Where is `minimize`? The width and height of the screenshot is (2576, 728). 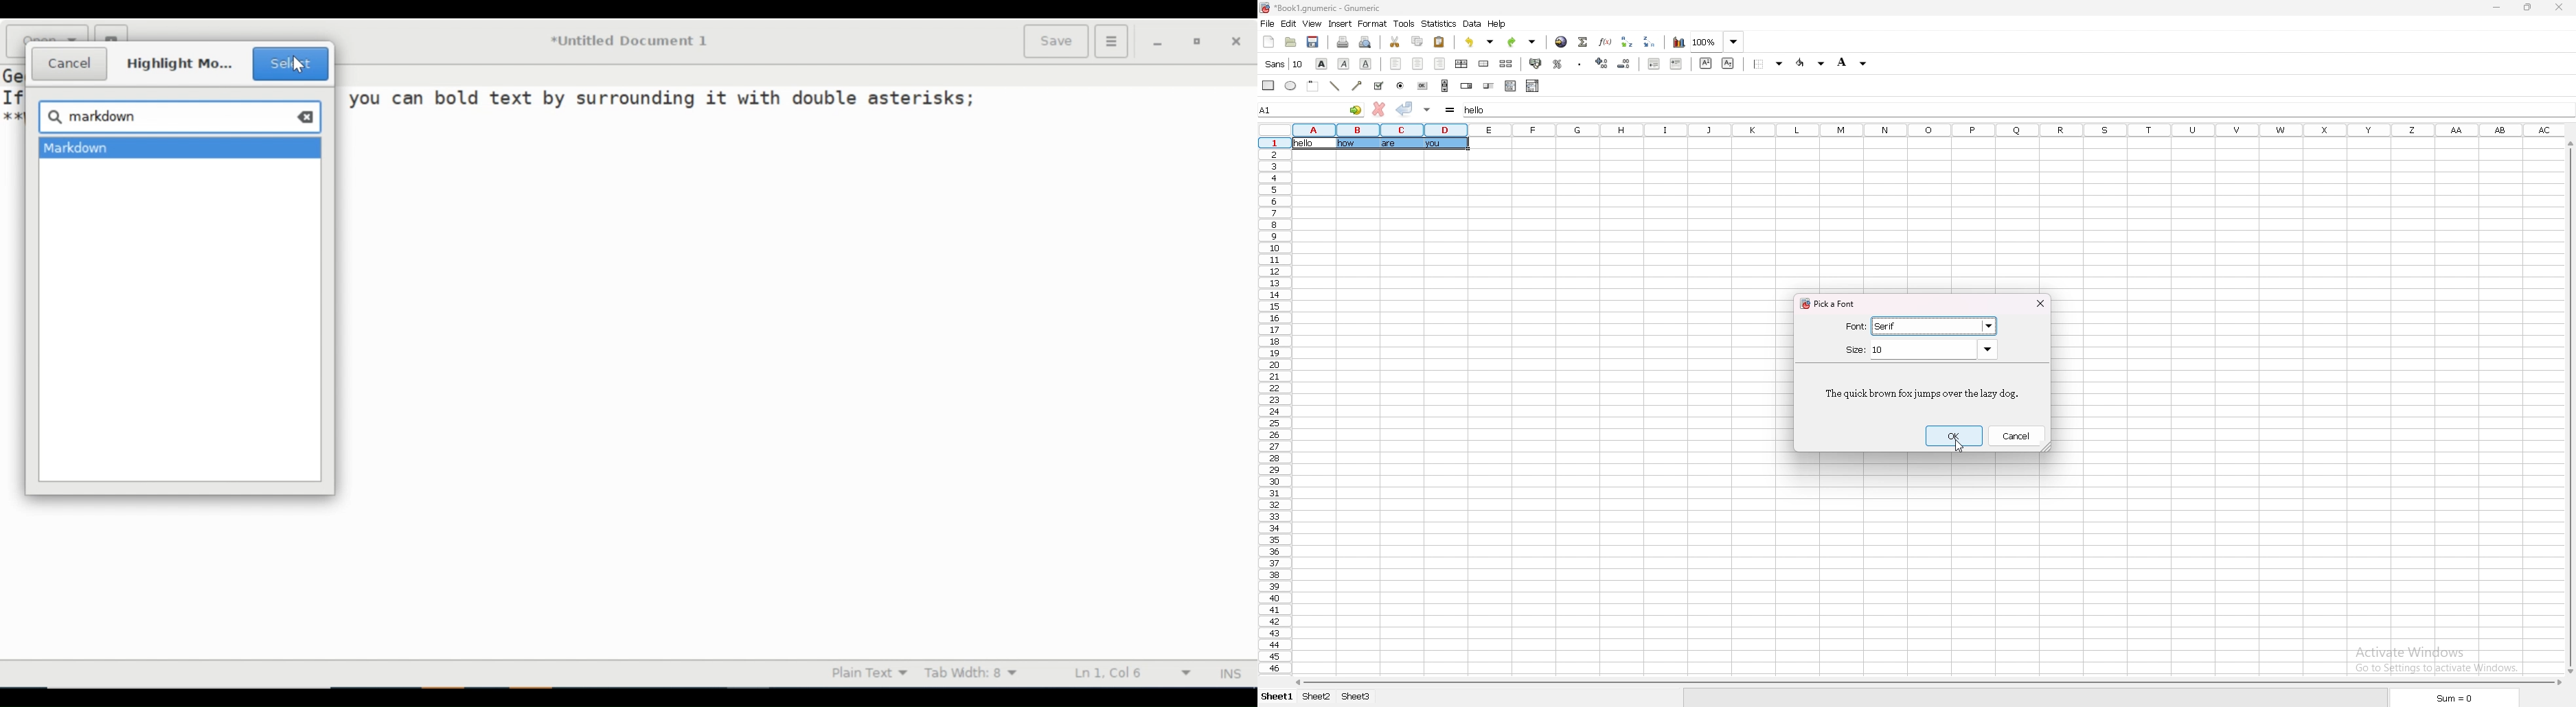
minimize is located at coordinates (1161, 41).